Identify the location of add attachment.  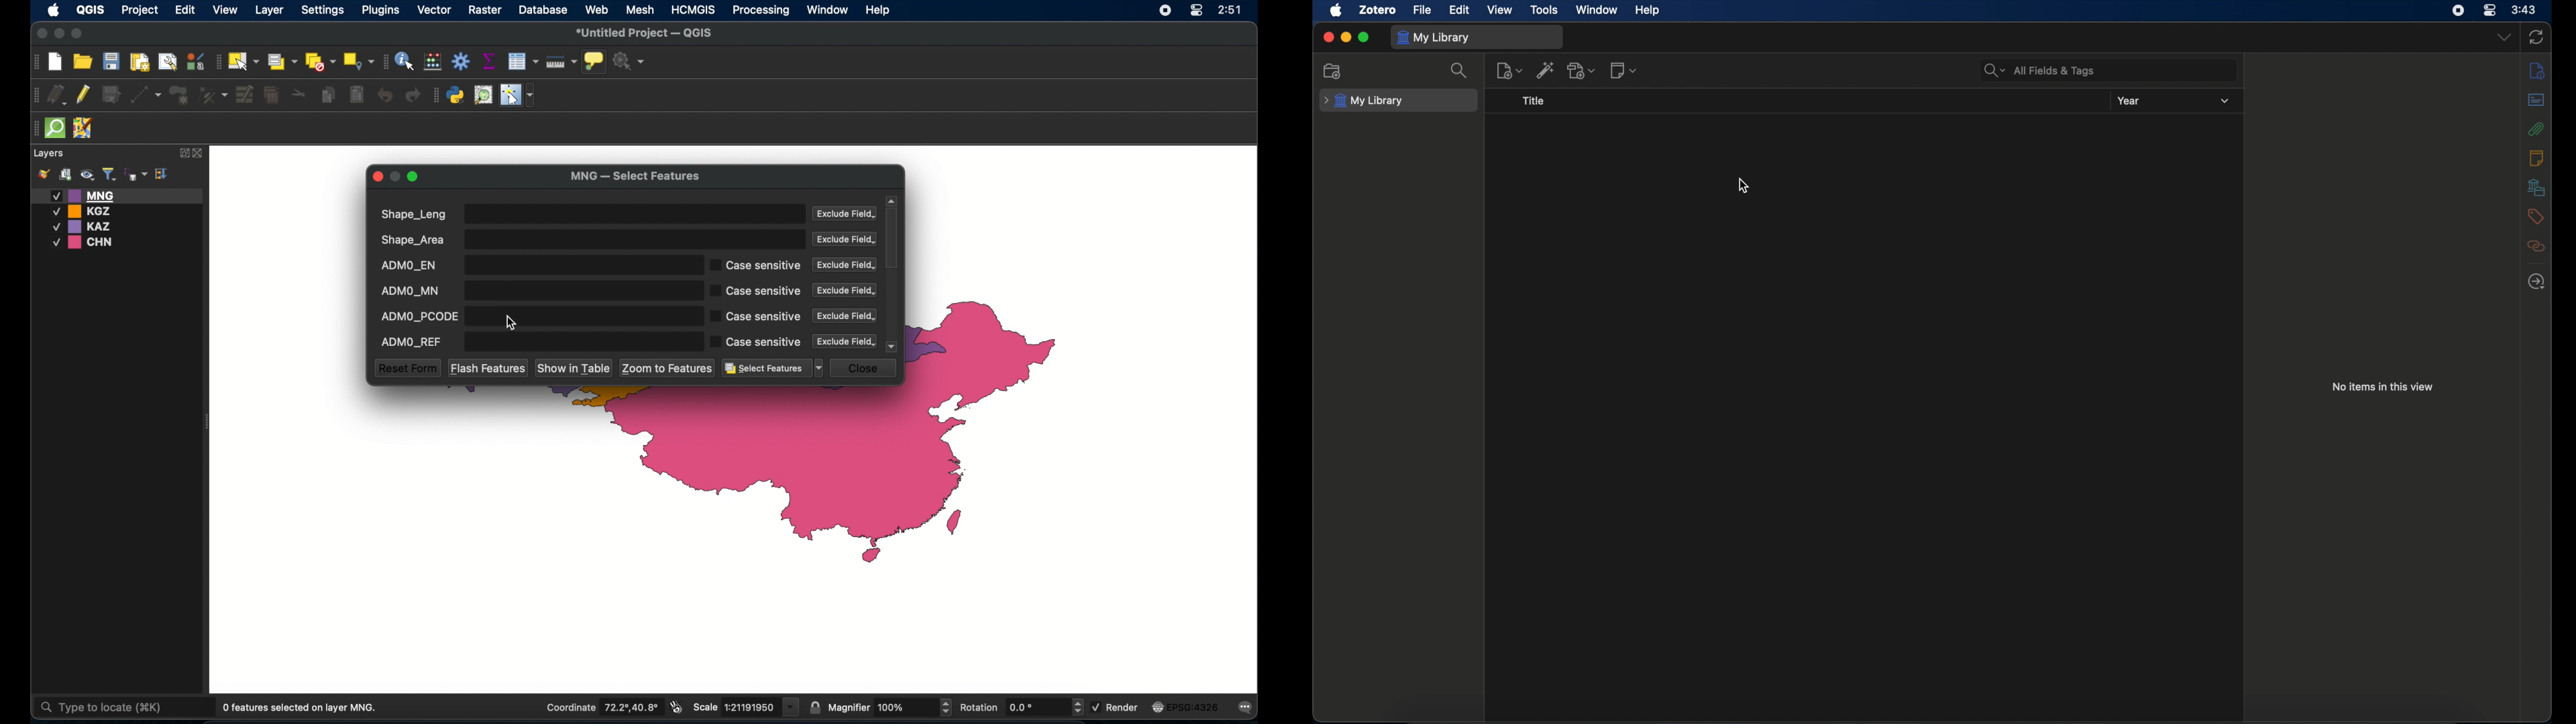
(1582, 70).